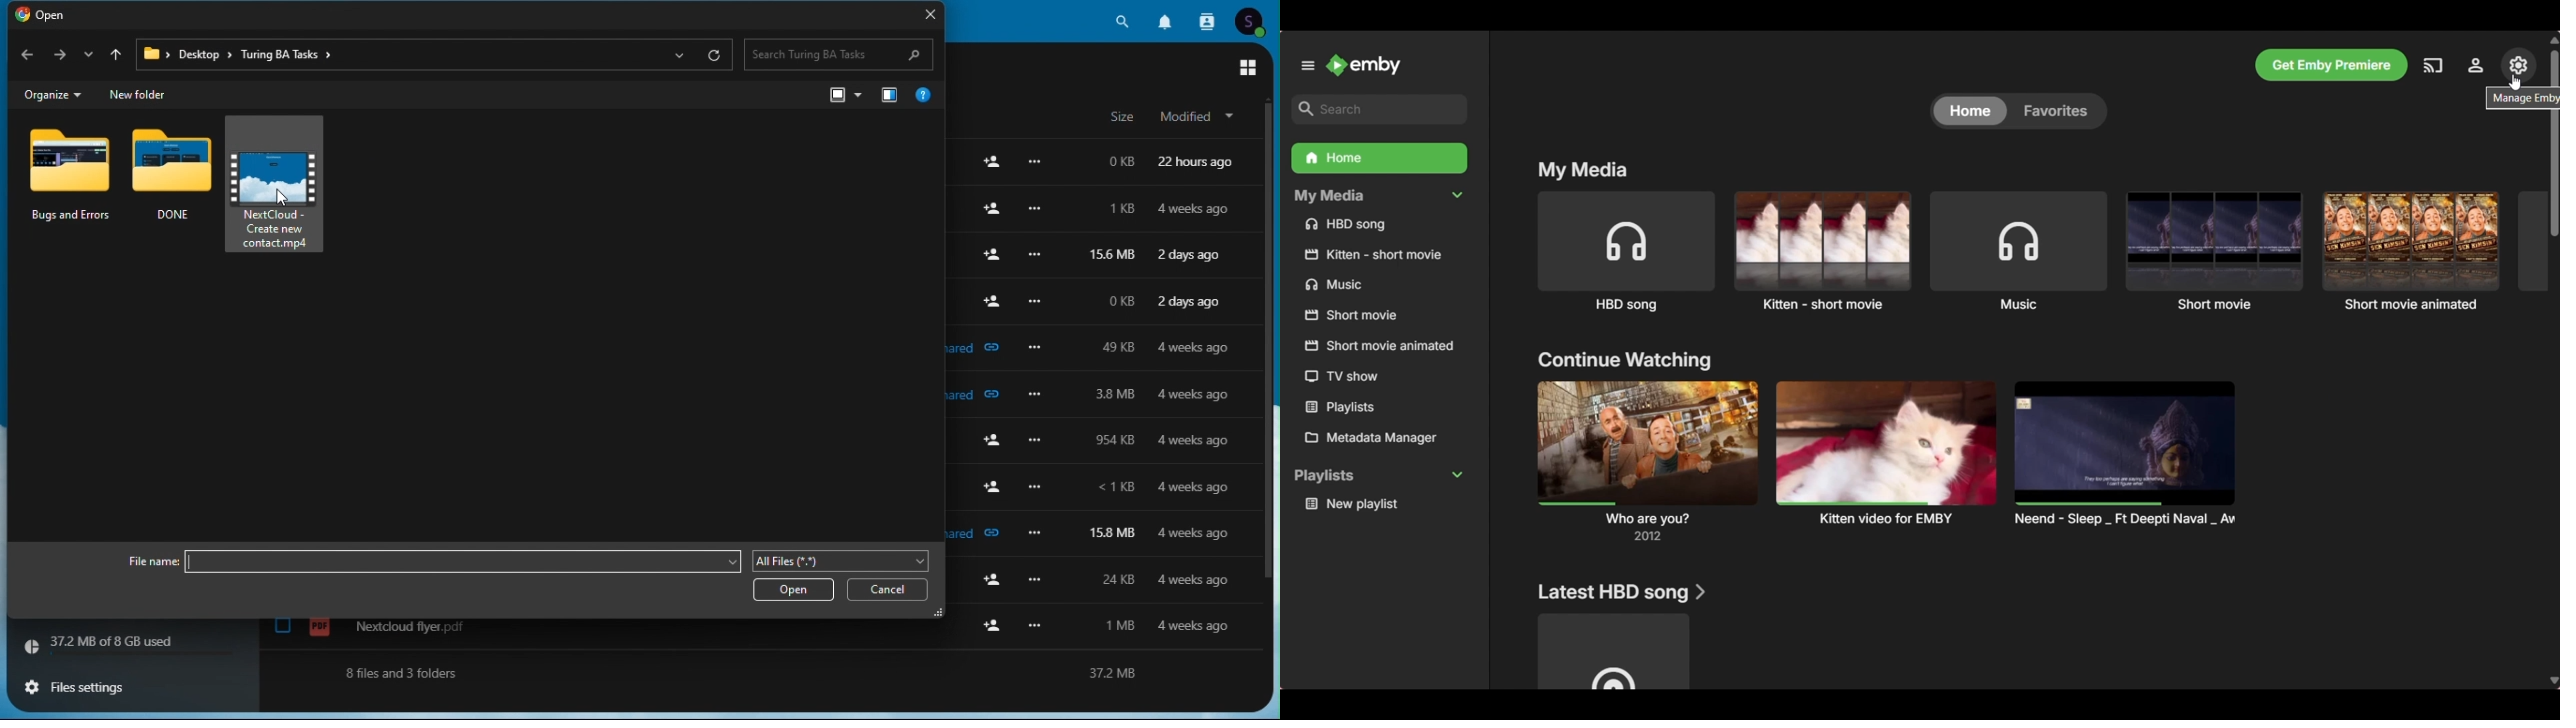  What do you see at coordinates (2018, 251) in the screenshot?
I see `Music` at bounding box center [2018, 251].